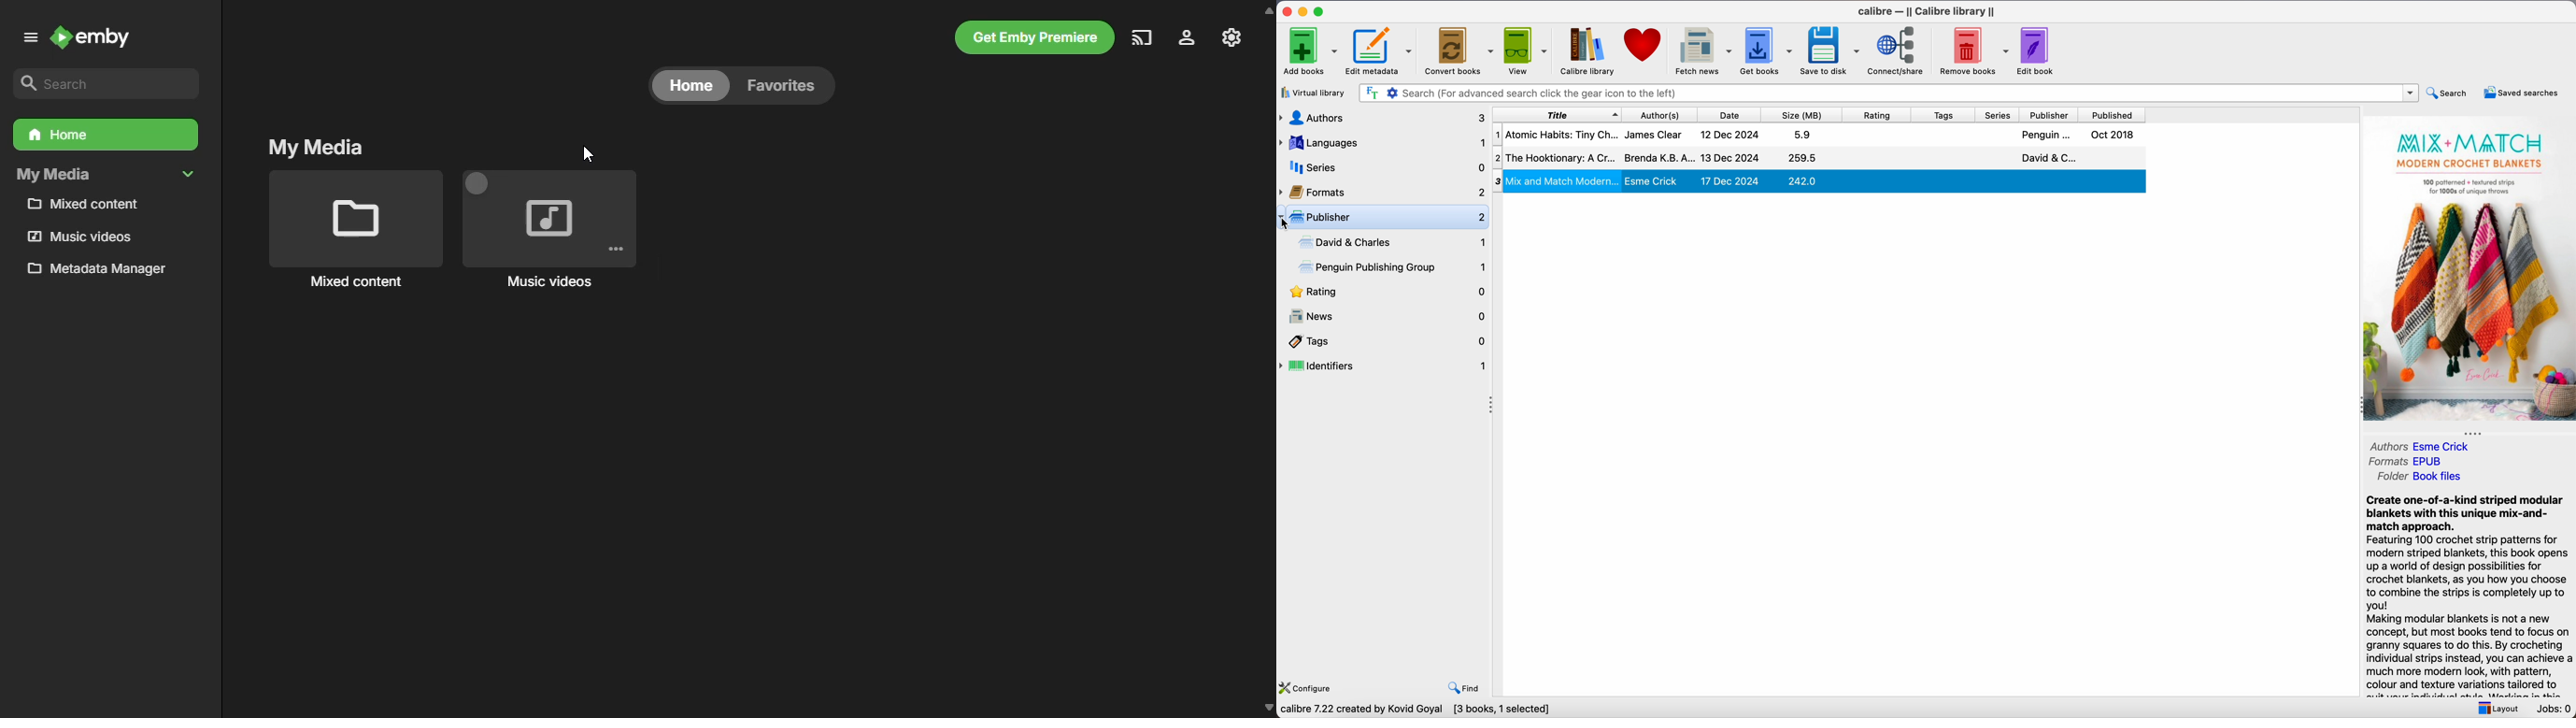 Image resolution: width=2576 pixels, height=728 pixels. Describe the element at coordinates (2000, 115) in the screenshot. I see `series` at that location.